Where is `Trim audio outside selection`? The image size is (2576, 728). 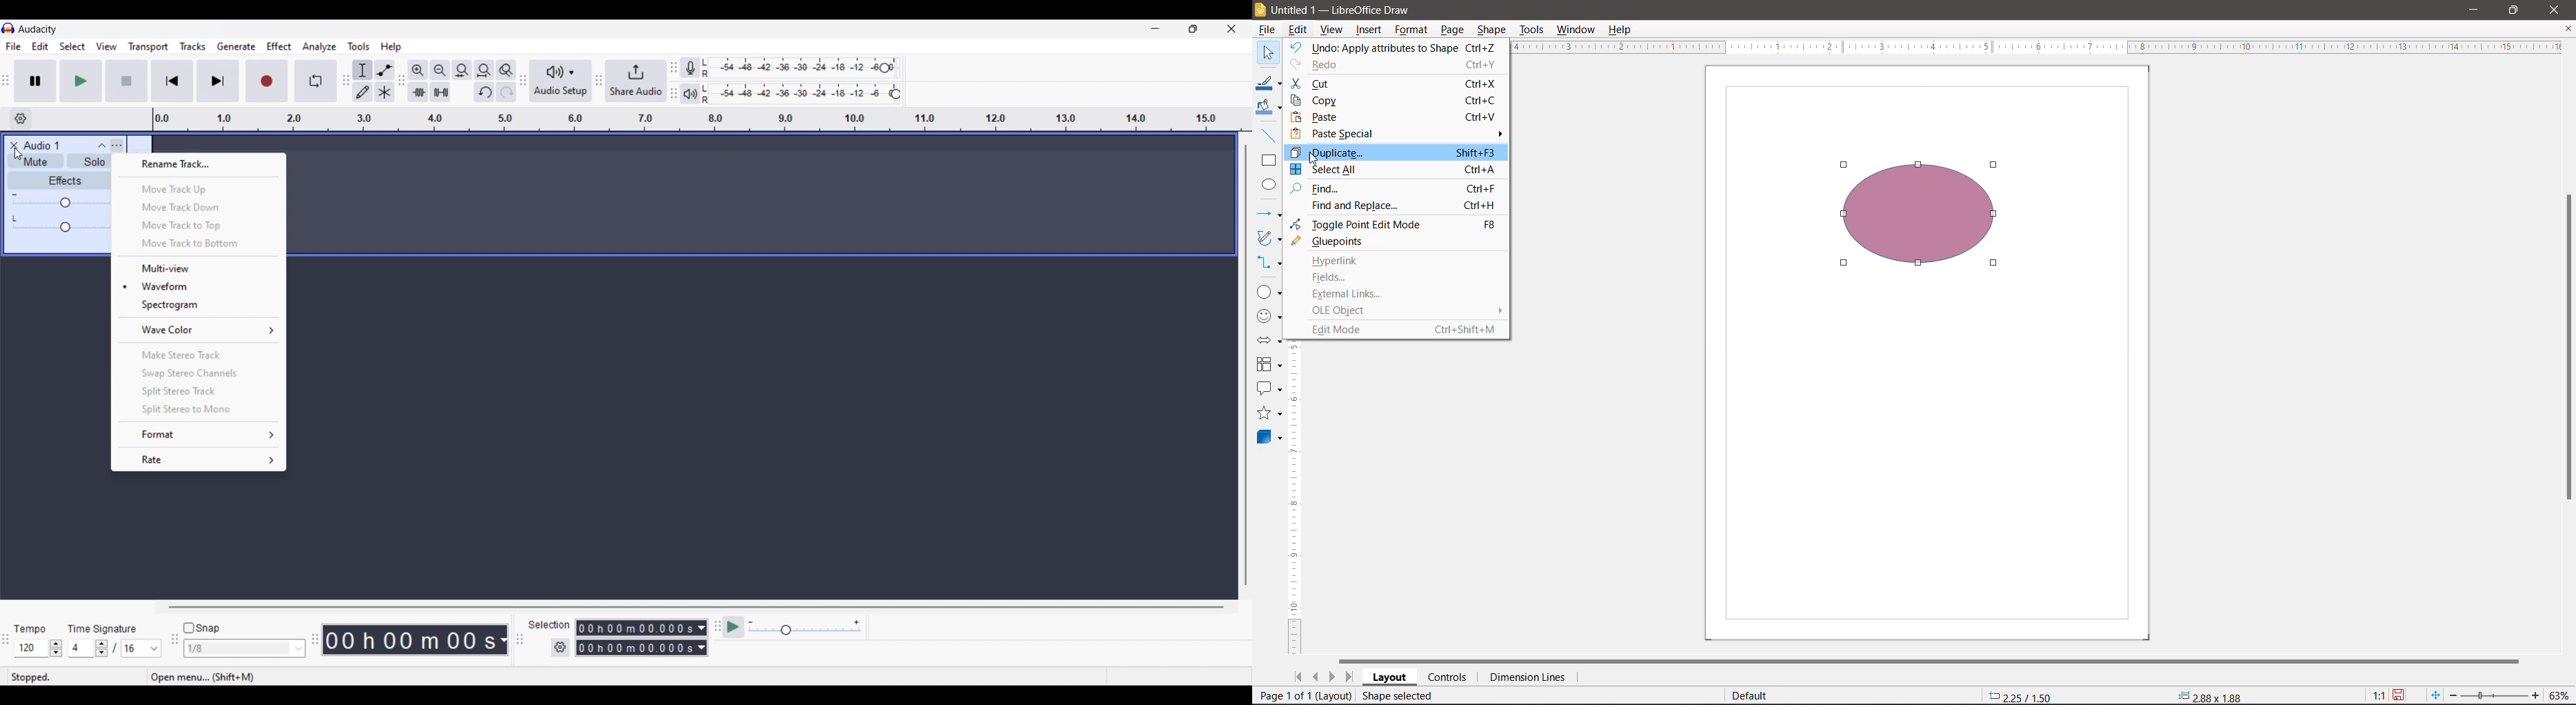 Trim audio outside selection is located at coordinates (418, 91).